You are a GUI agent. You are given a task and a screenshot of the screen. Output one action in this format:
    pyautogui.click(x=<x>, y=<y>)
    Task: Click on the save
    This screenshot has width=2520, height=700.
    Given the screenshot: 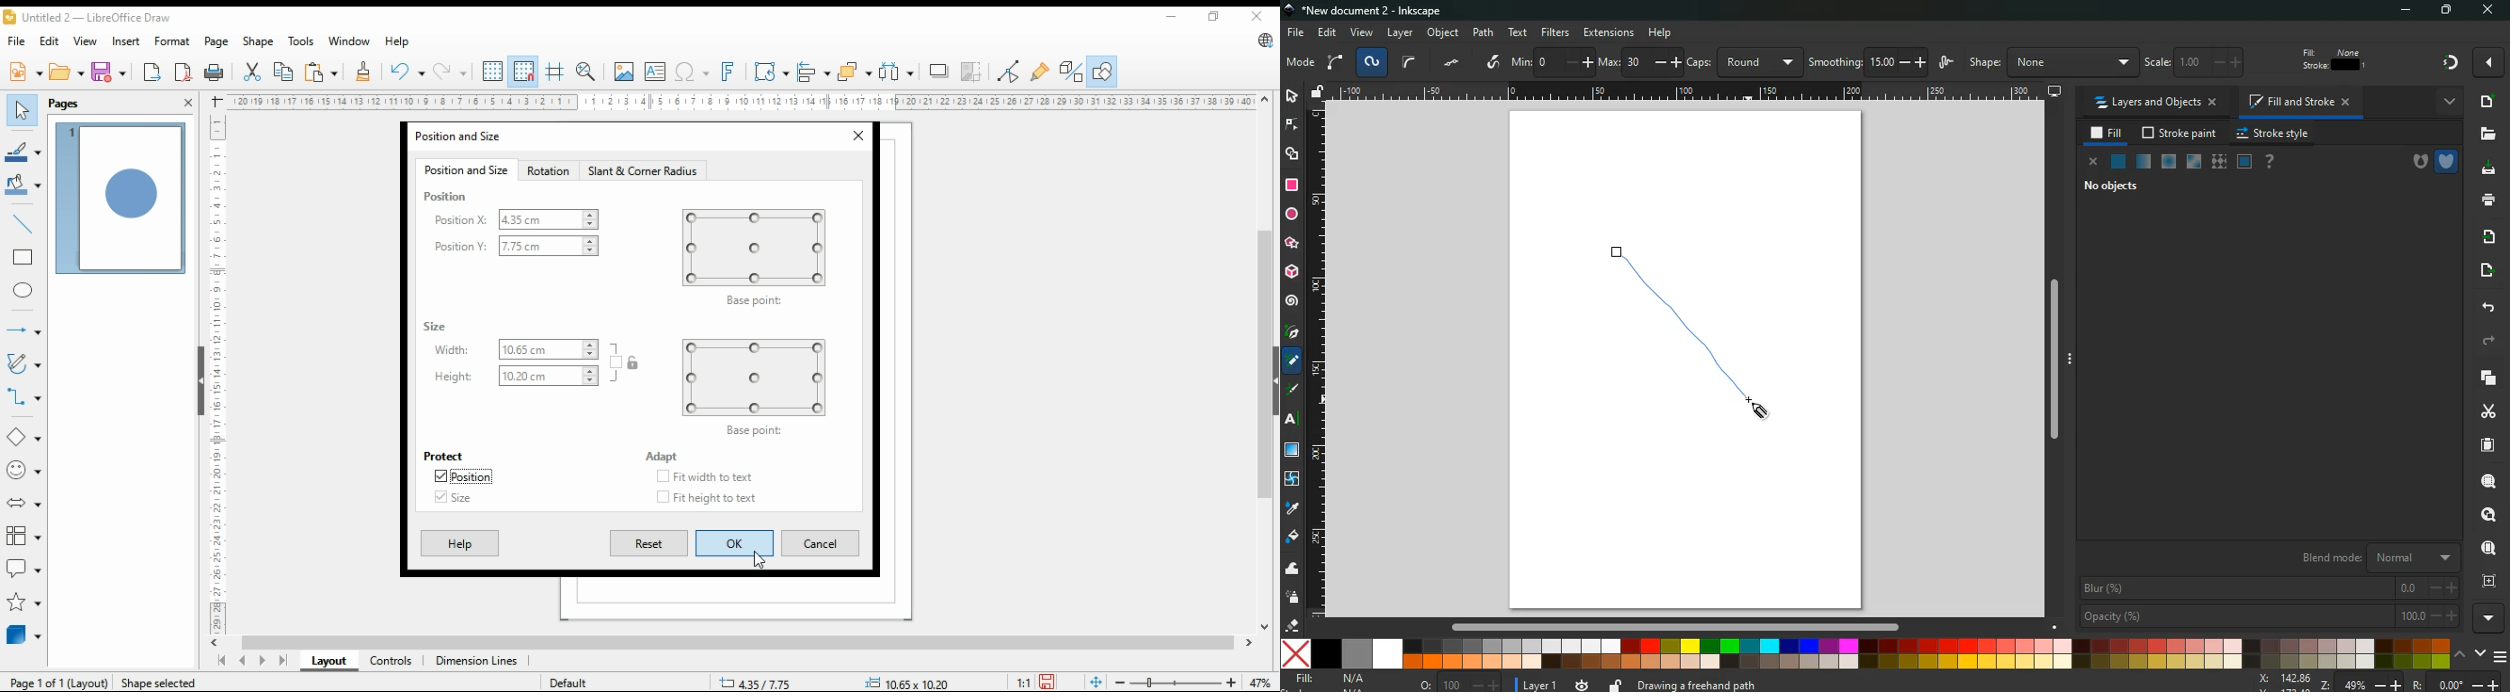 What is the action you would take?
    pyautogui.click(x=1047, y=682)
    